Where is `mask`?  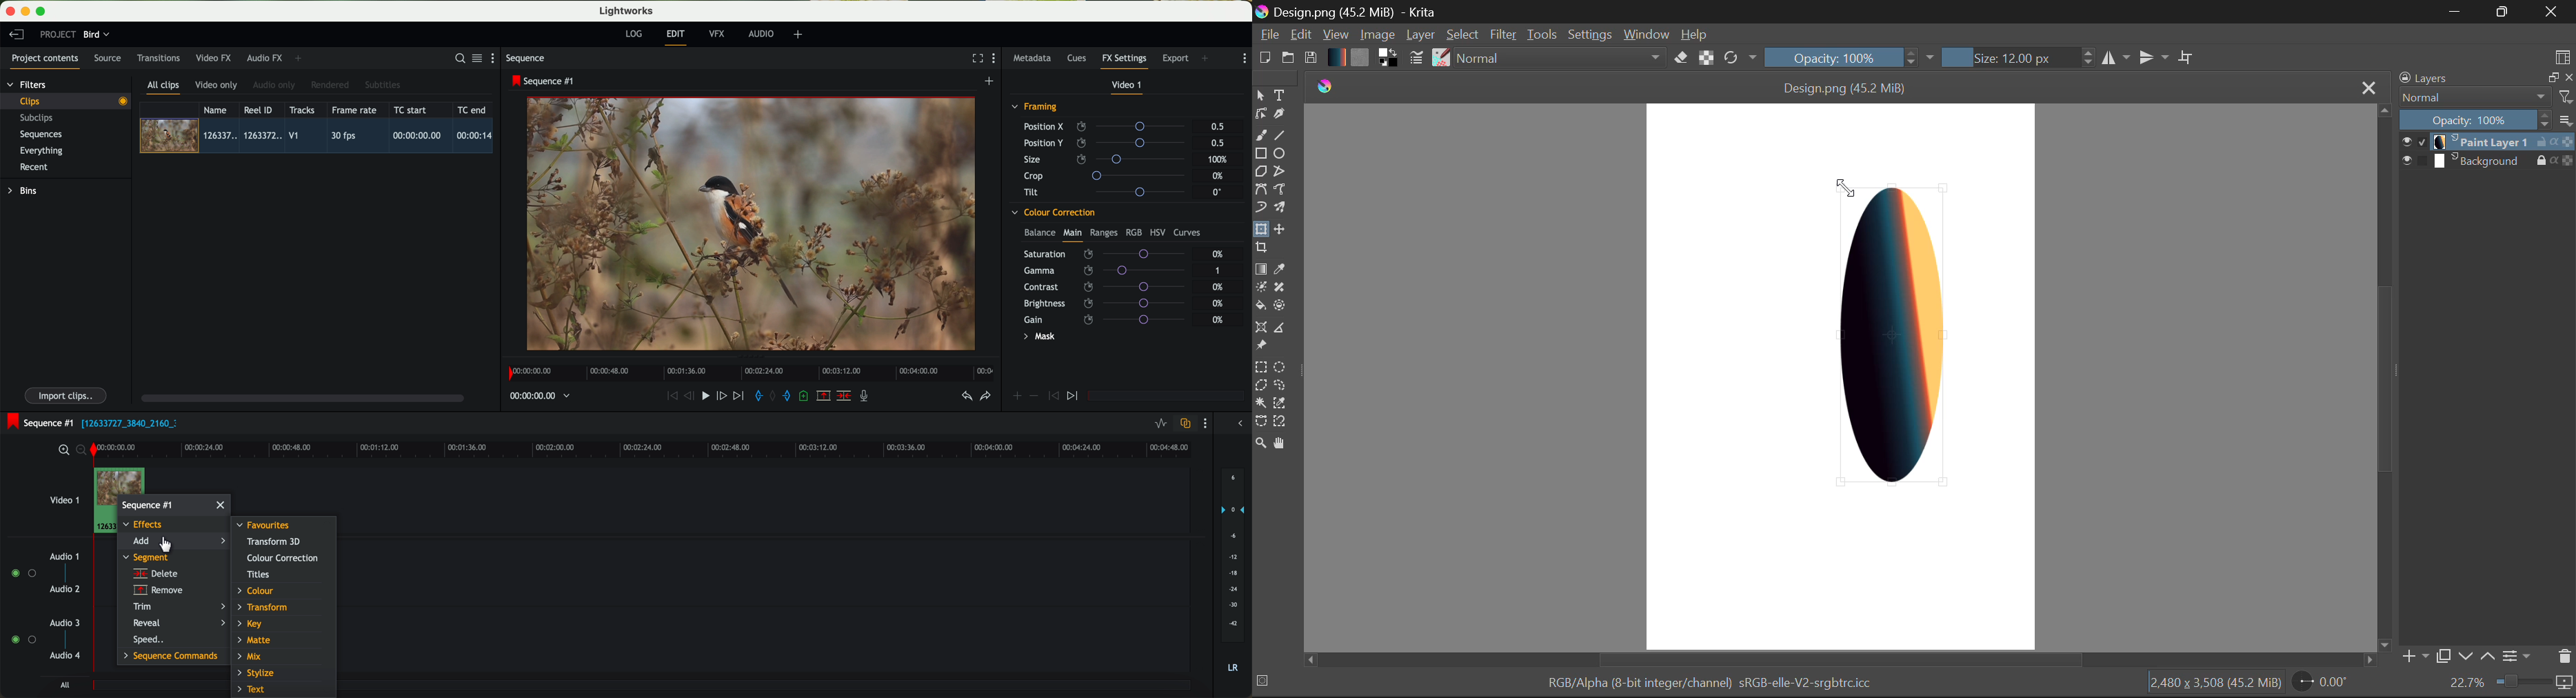 mask is located at coordinates (1038, 337).